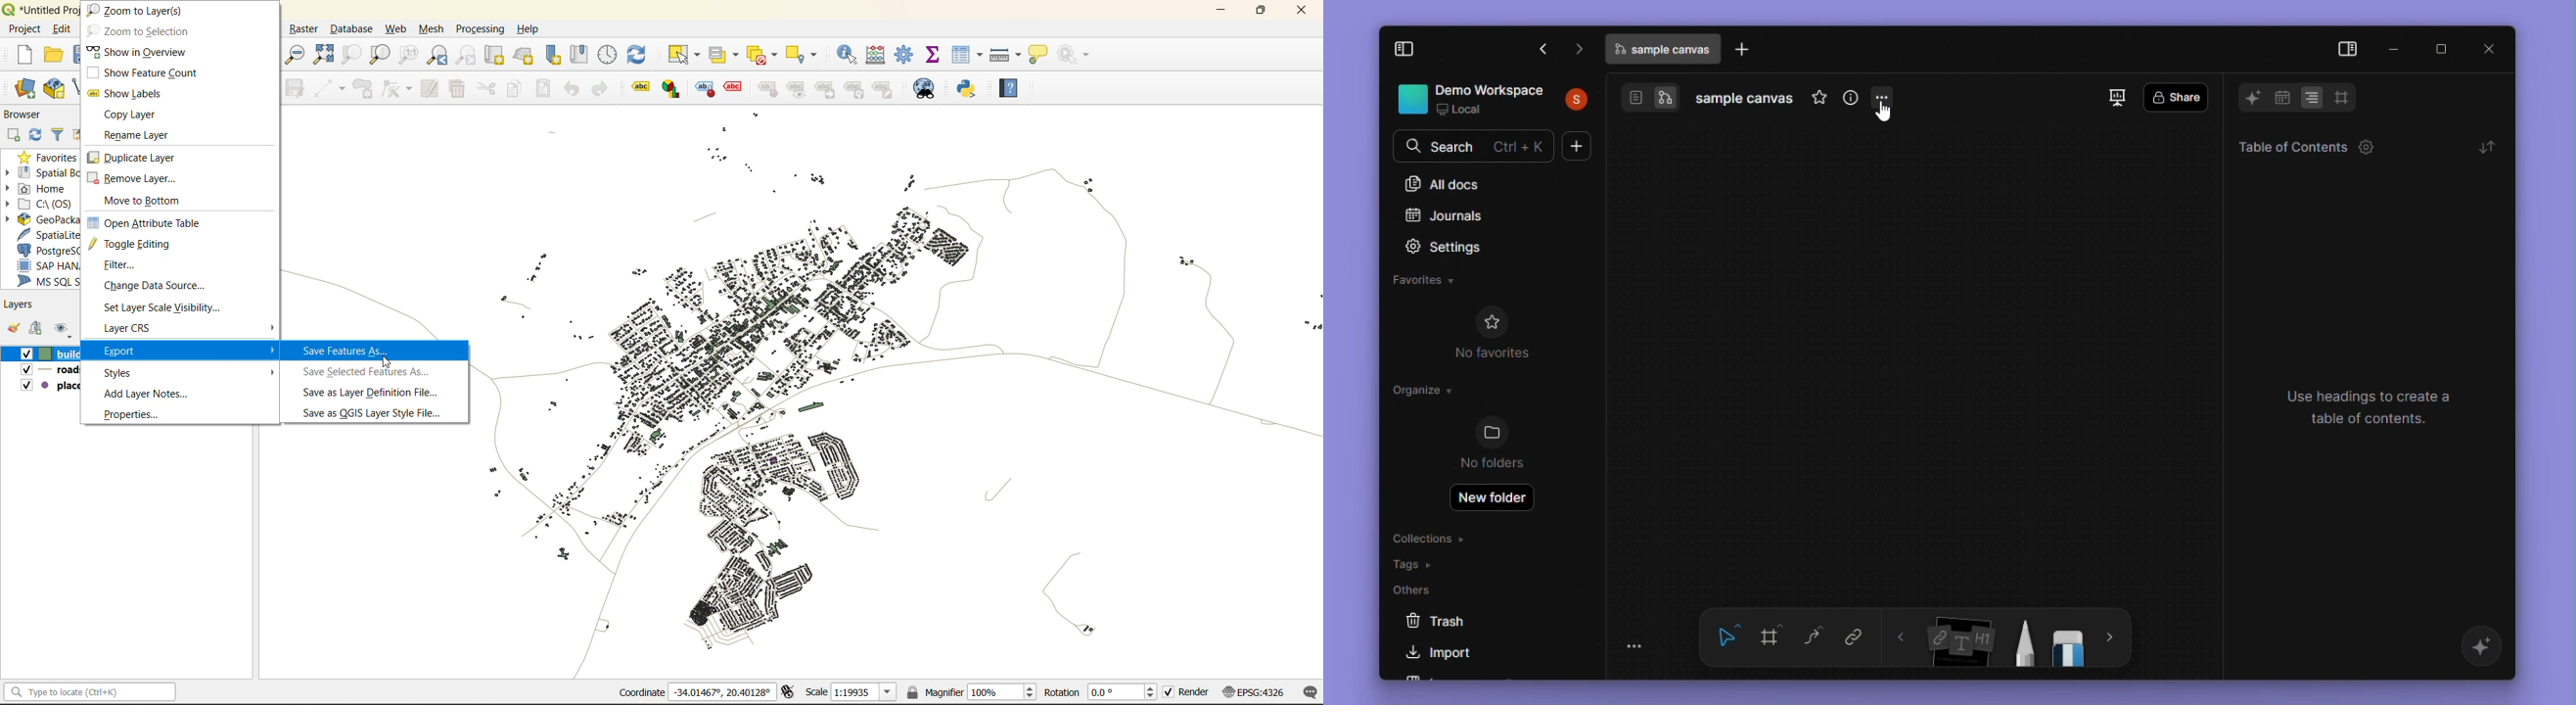 Image resolution: width=2576 pixels, height=728 pixels. What do you see at coordinates (601, 90) in the screenshot?
I see `redo` at bounding box center [601, 90].